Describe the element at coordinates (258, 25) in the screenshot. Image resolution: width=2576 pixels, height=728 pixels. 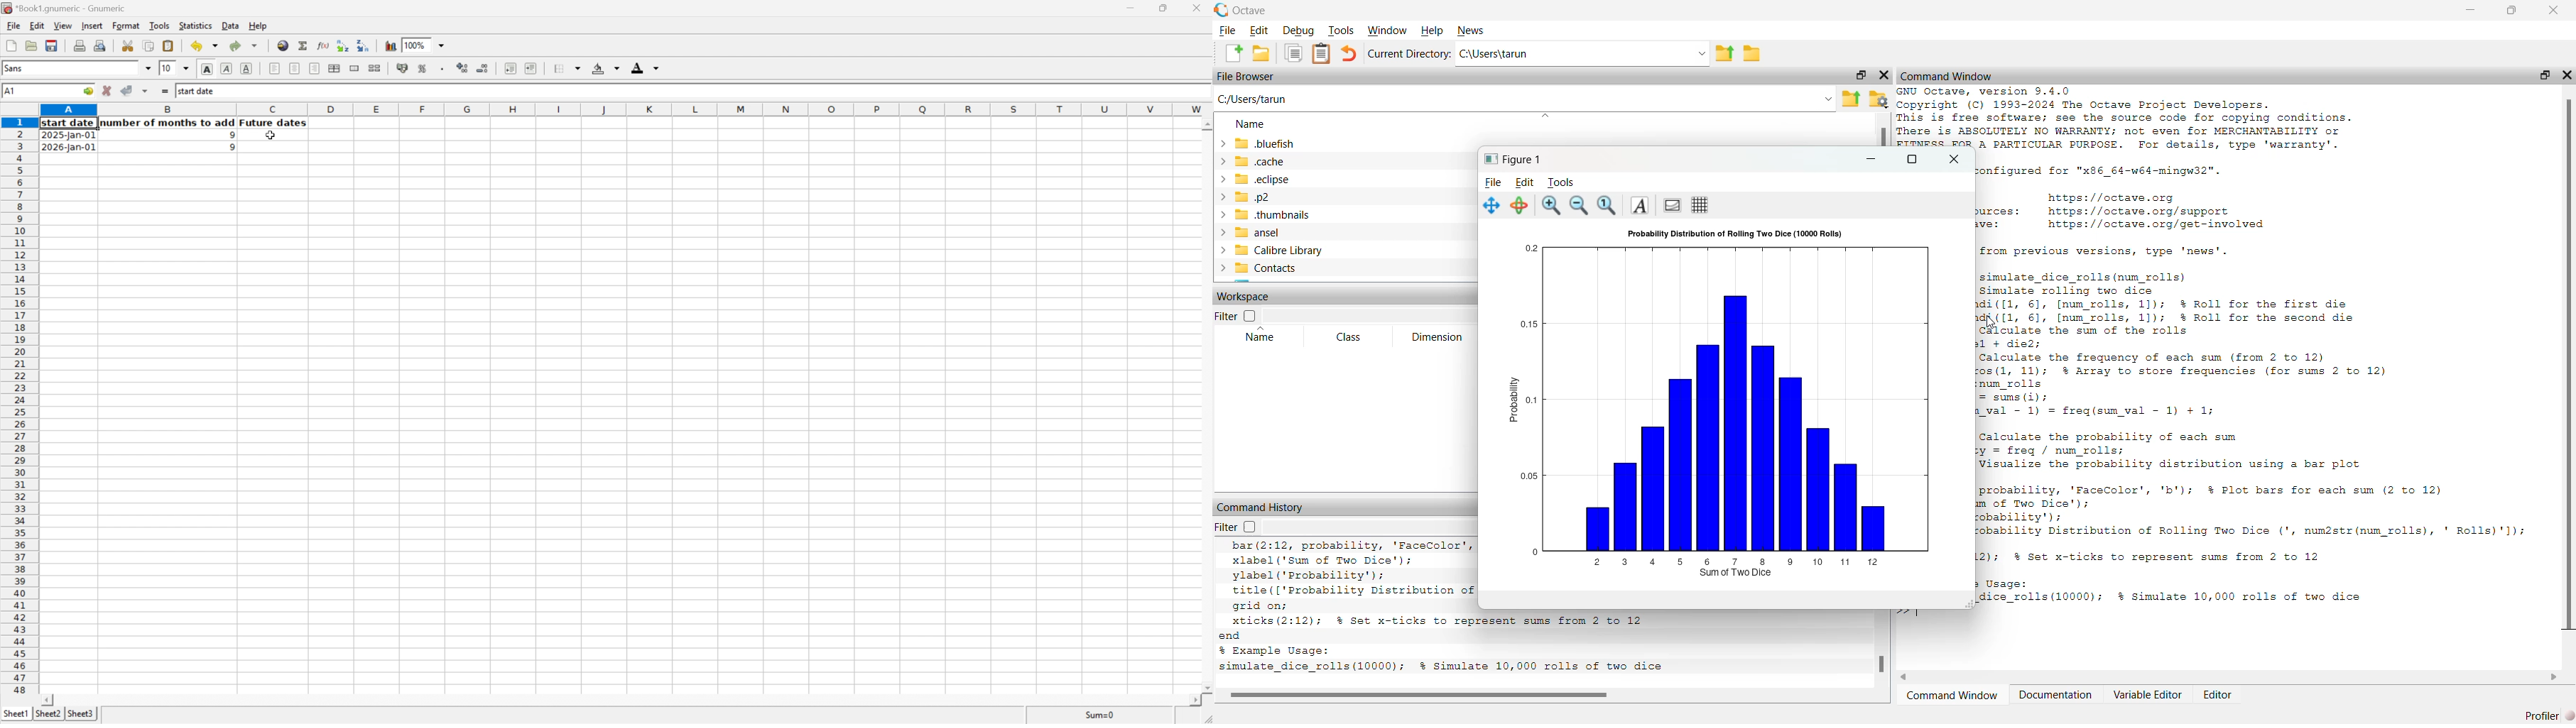
I see `Help` at that location.